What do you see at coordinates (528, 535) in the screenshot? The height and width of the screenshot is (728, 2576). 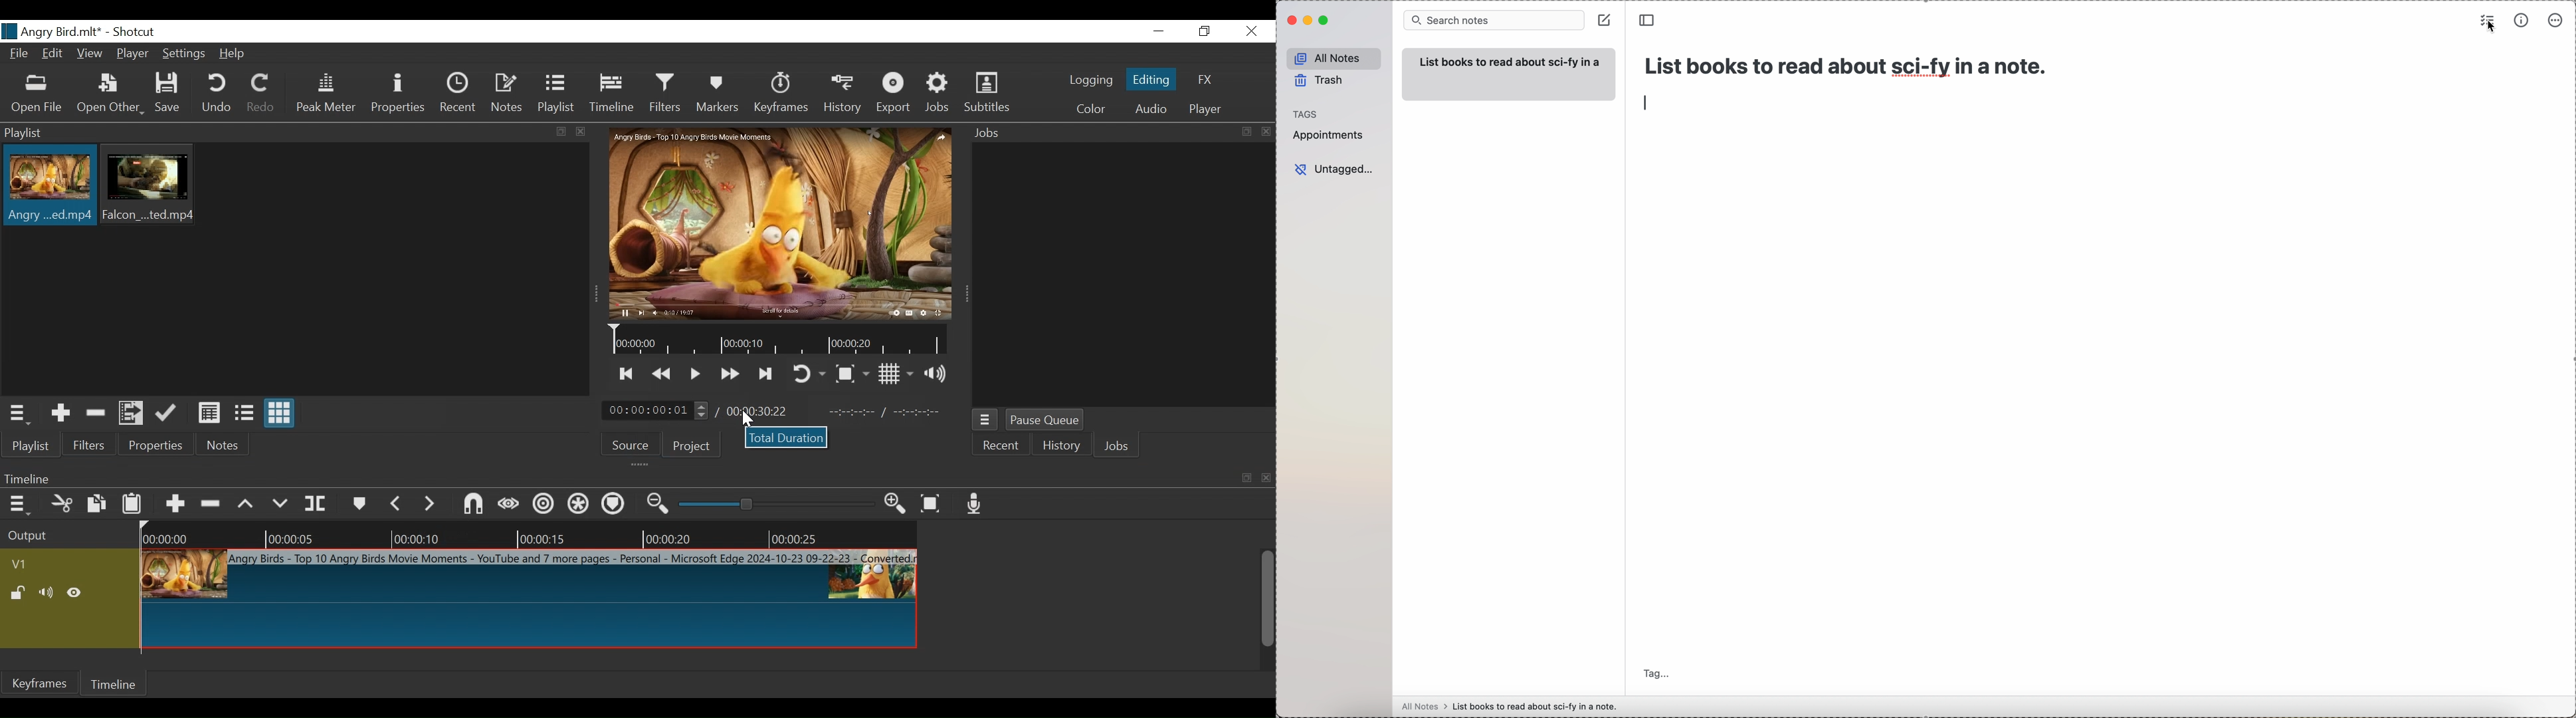 I see `Timeline` at bounding box center [528, 535].